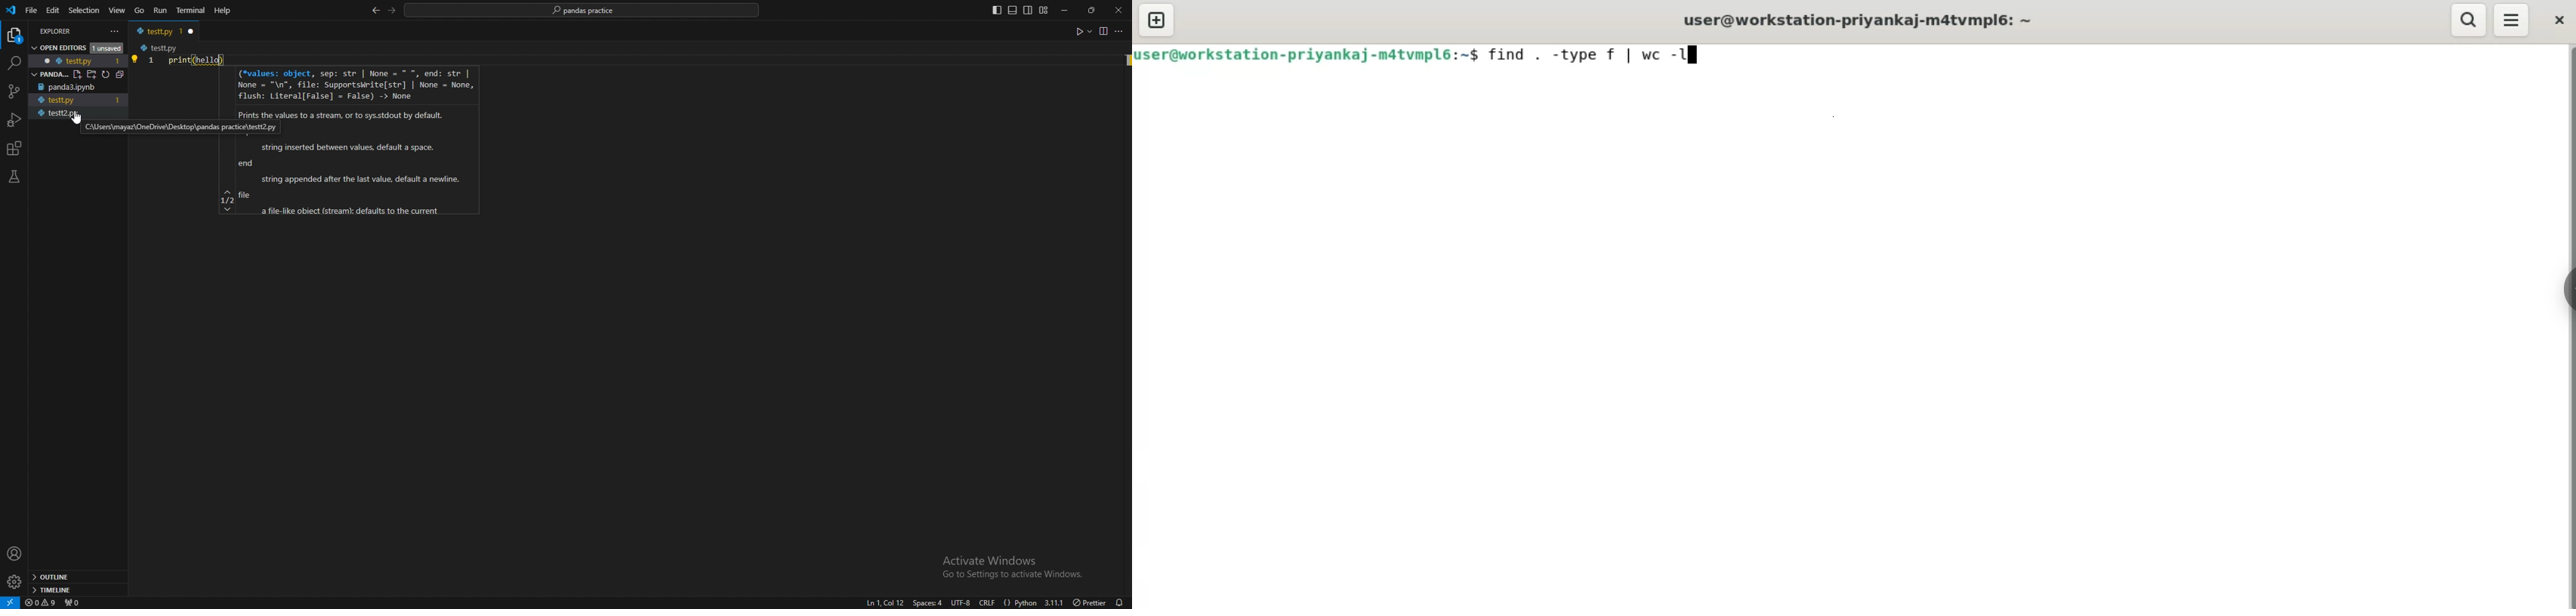 The width and height of the screenshot is (2576, 616). Describe the element at coordinates (1094, 10) in the screenshot. I see `resize` at that location.